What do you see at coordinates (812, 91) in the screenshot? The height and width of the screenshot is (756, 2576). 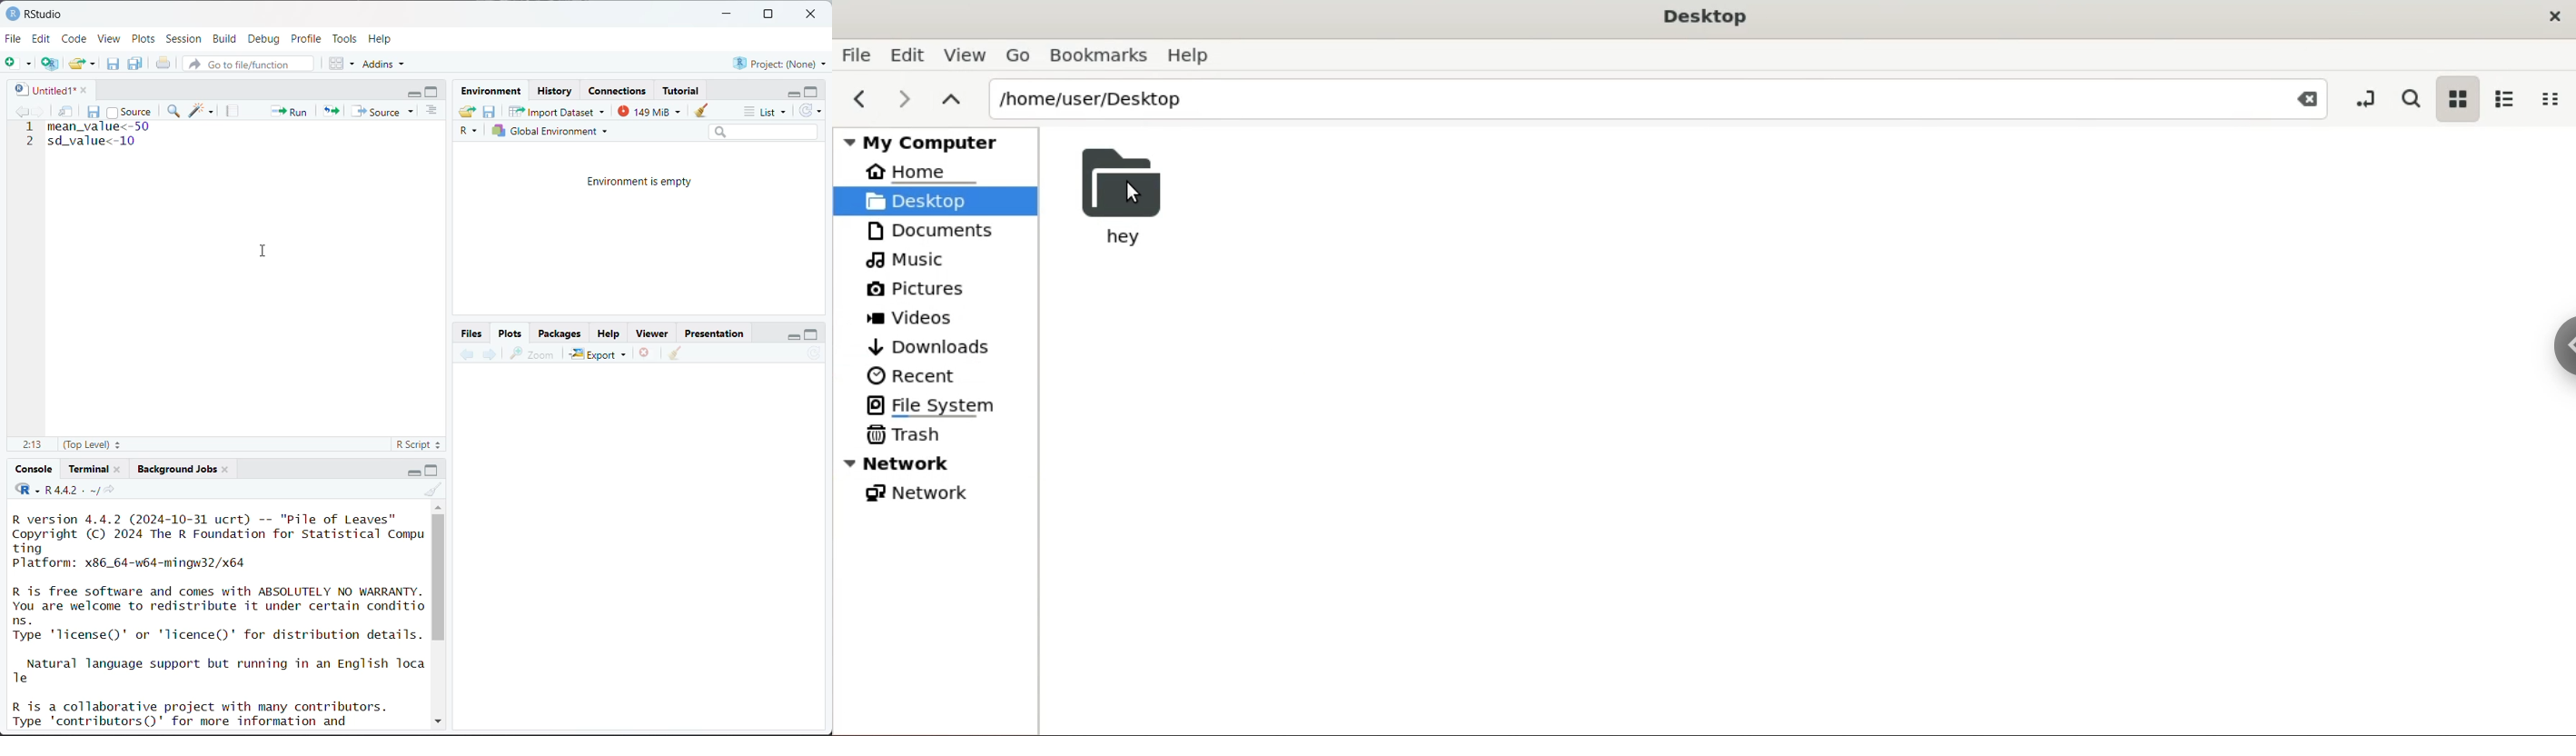 I see `maximize` at bounding box center [812, 91].